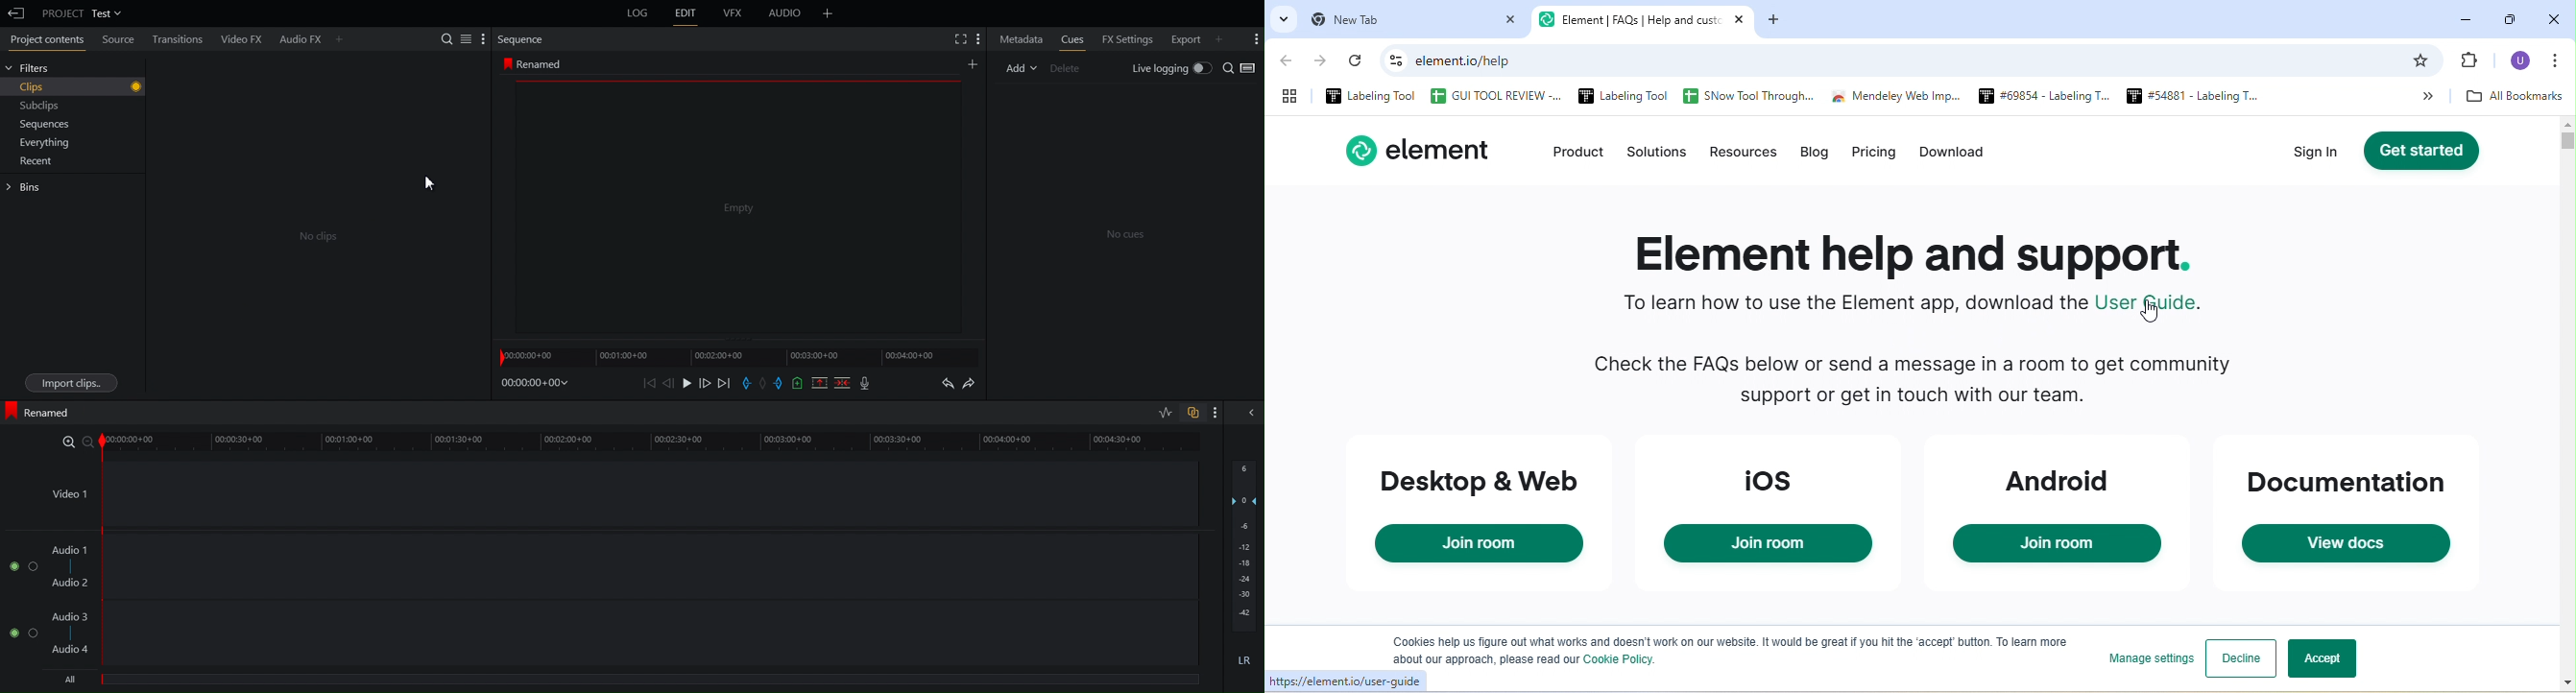 The height and width of the screenshot is (700, 2576). Describe the element at coordinates (976, 382) in the screenshot. I see `Redo` at that location.